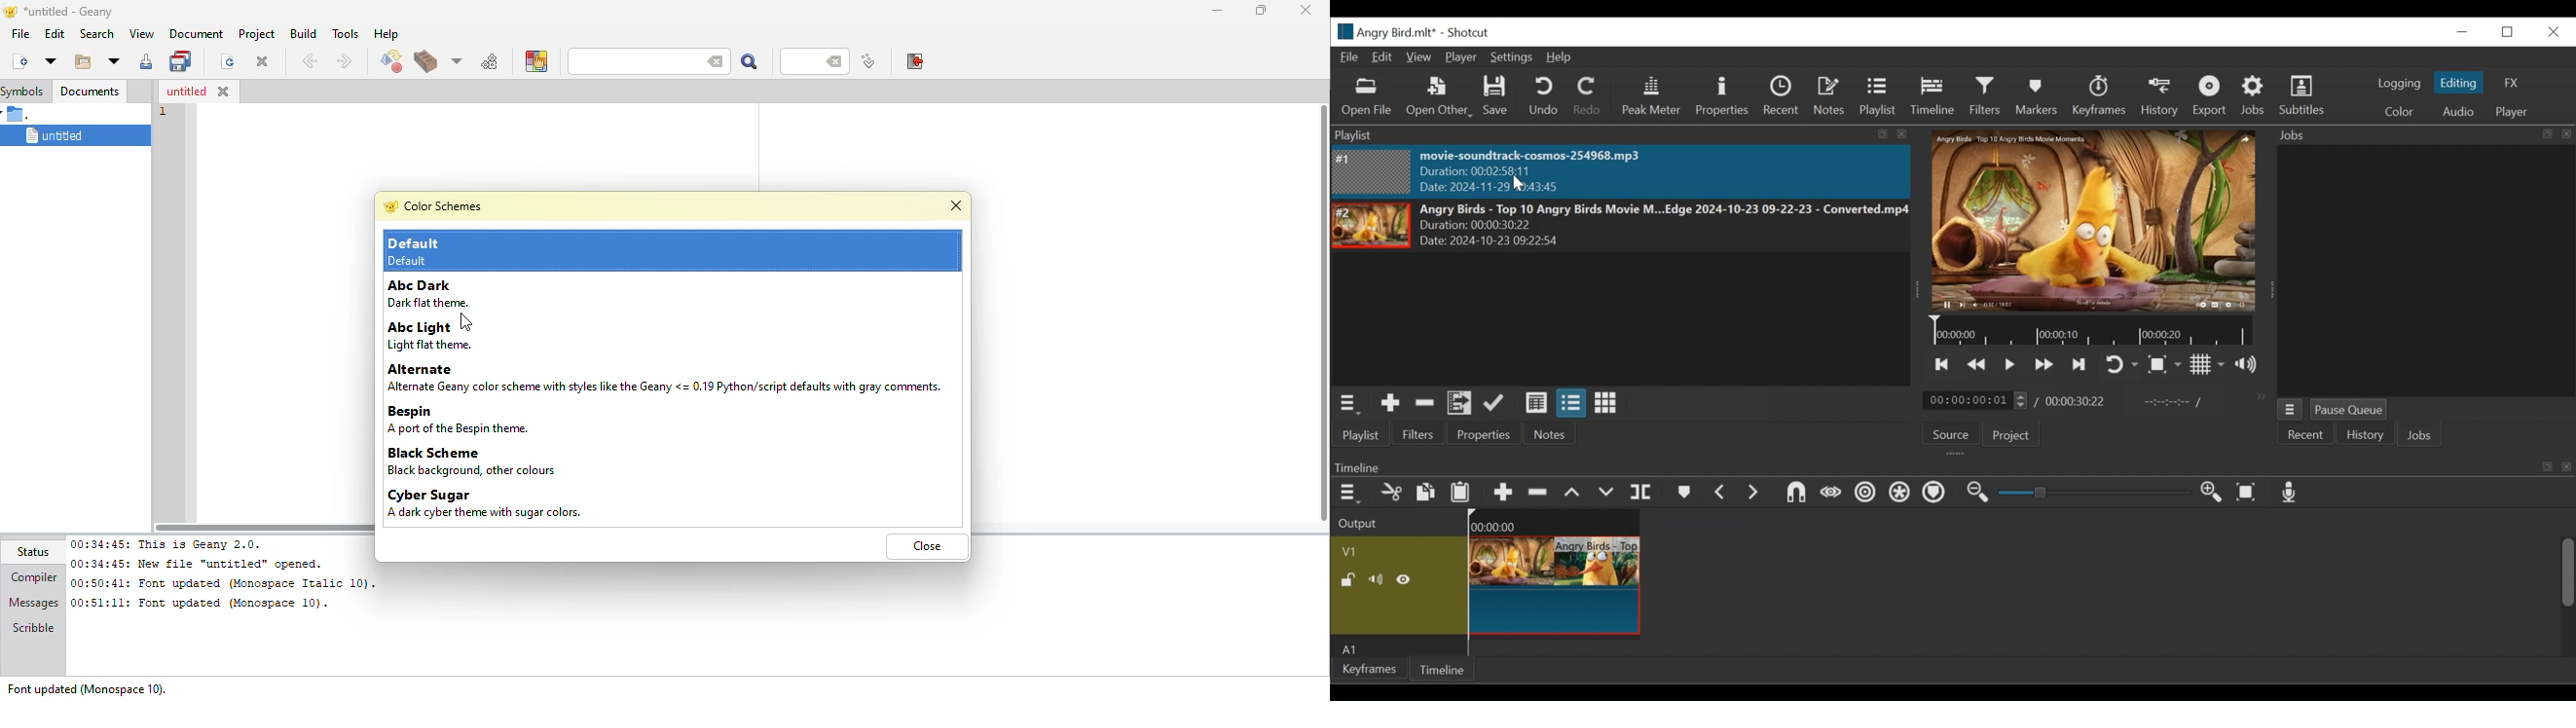  What do you see at coordinates (2307, 97) in the screenshot?
I see `Subtitles` at bounding box center [2307, 97].